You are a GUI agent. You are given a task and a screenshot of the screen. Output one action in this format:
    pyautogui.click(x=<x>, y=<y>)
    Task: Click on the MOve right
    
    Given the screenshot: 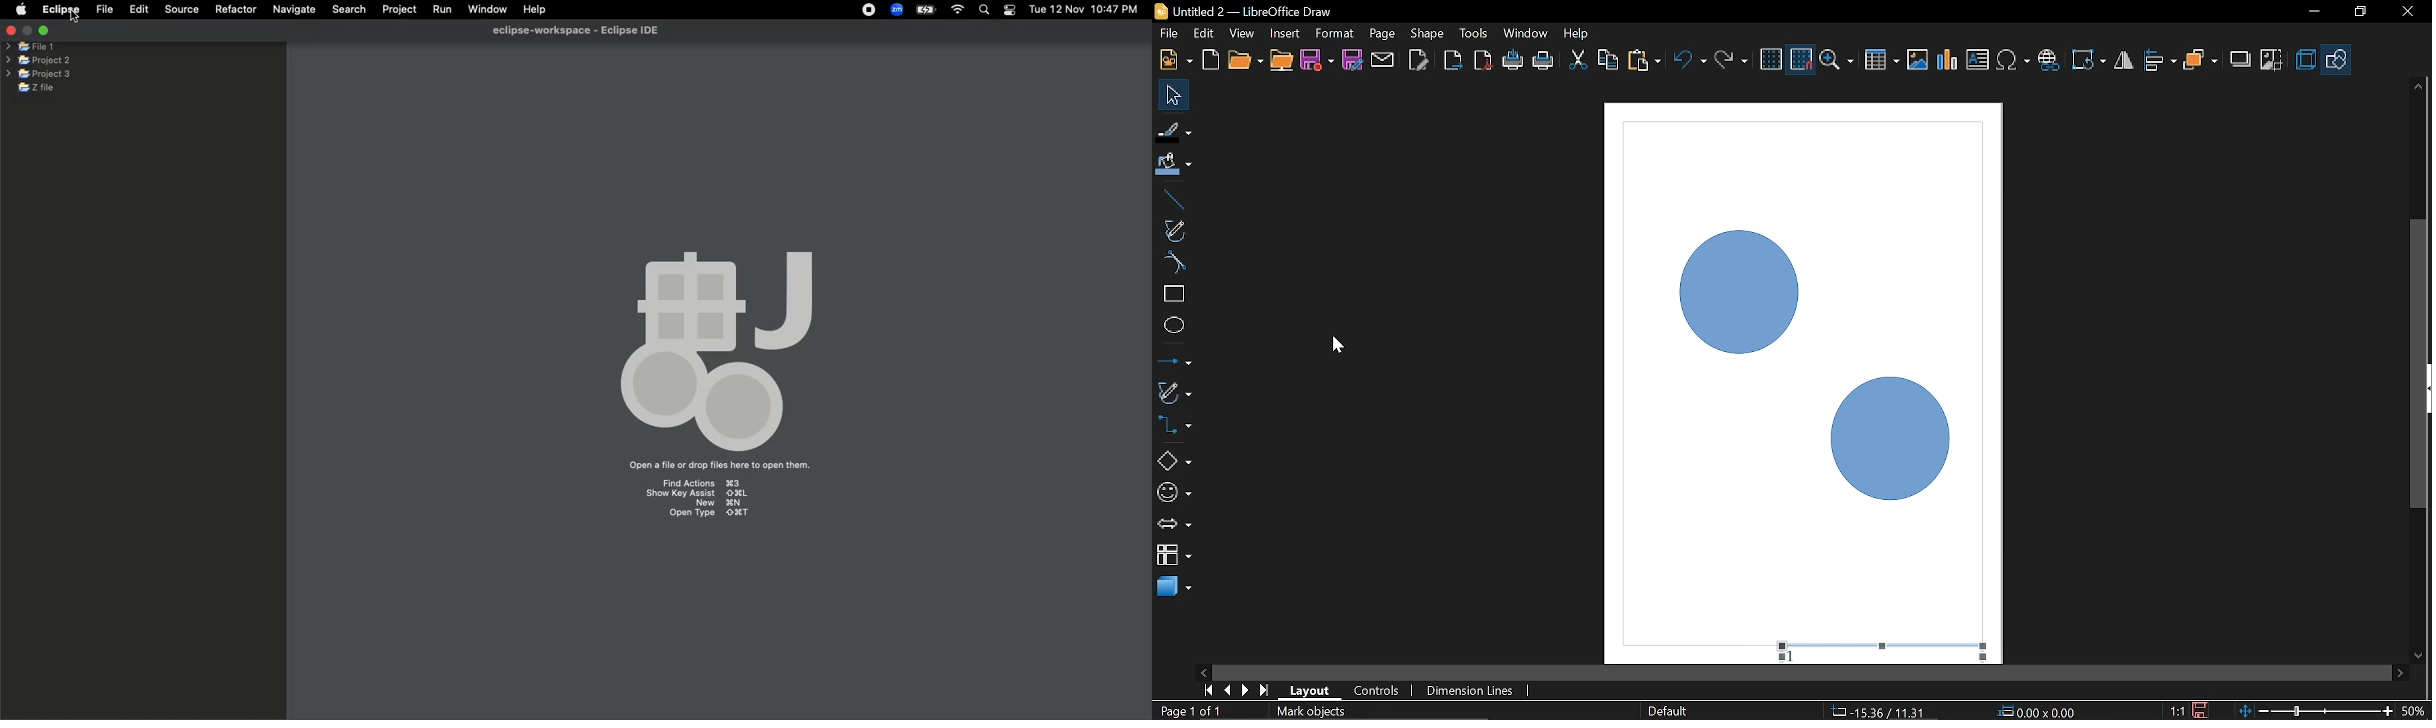 What is the action you would take?
    pyautogui.click(x=2400, y=672)
    